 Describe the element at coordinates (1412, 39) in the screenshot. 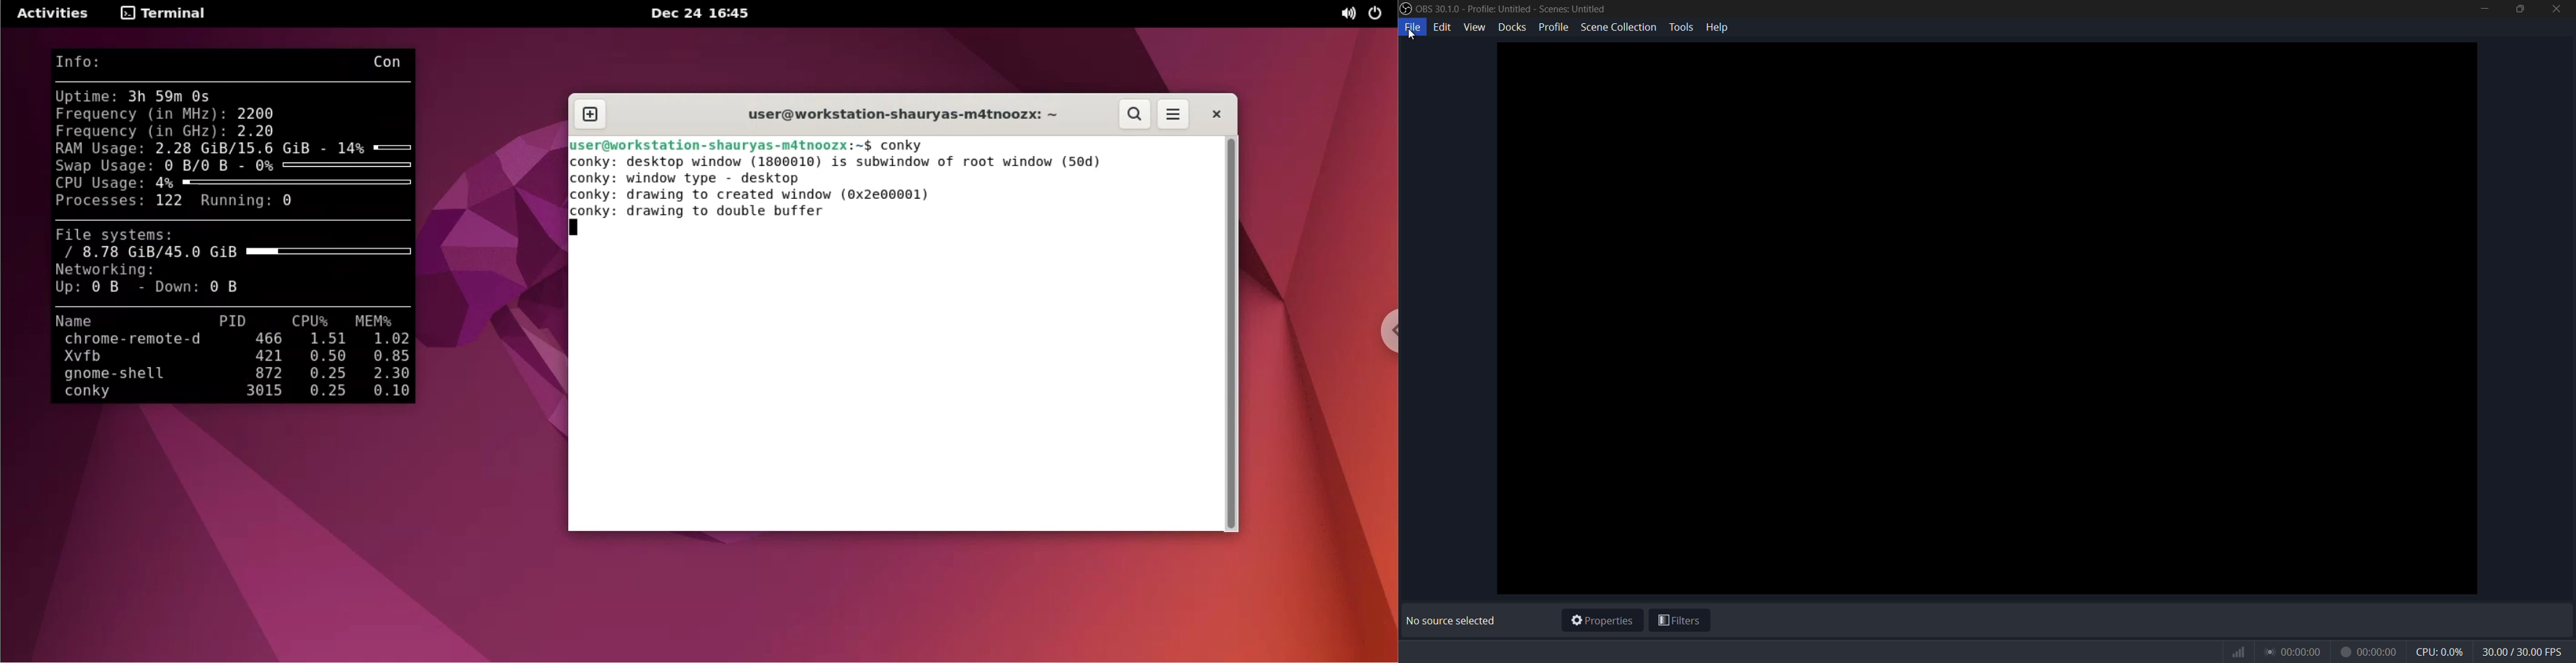

I see `cursor` at that location.